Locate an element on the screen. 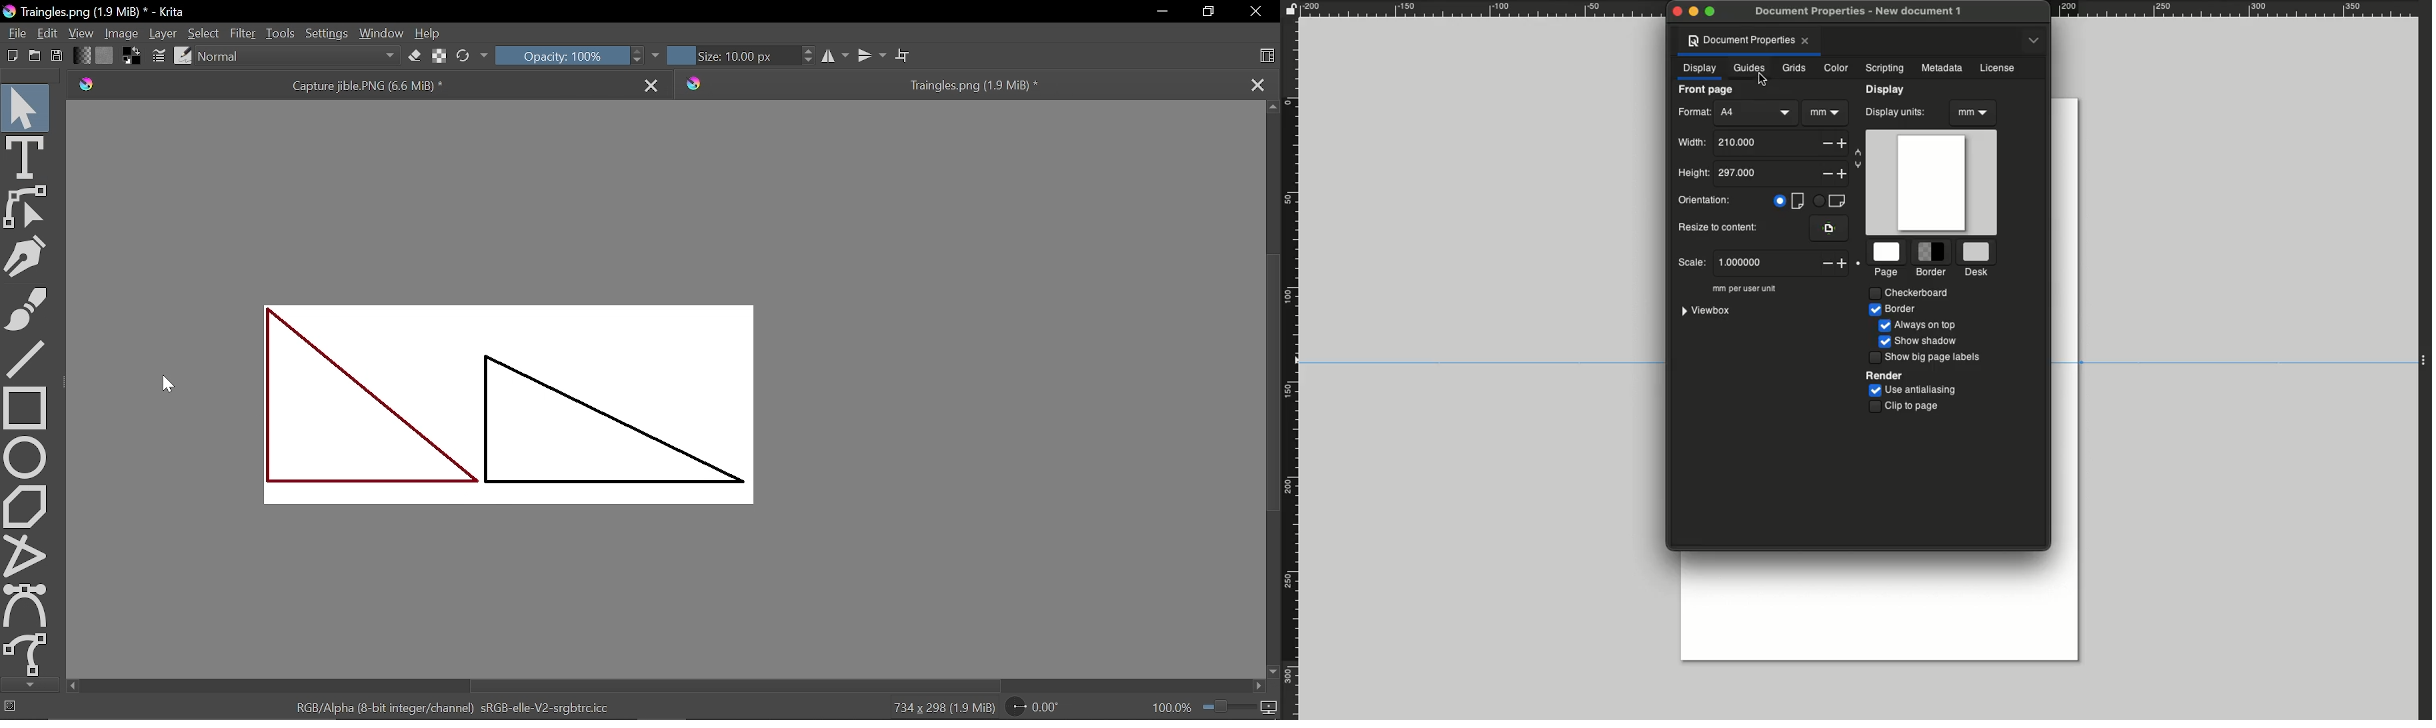 The height and width of the screenshot is (728, 2436). Border is located at coordinates (1930, 260).